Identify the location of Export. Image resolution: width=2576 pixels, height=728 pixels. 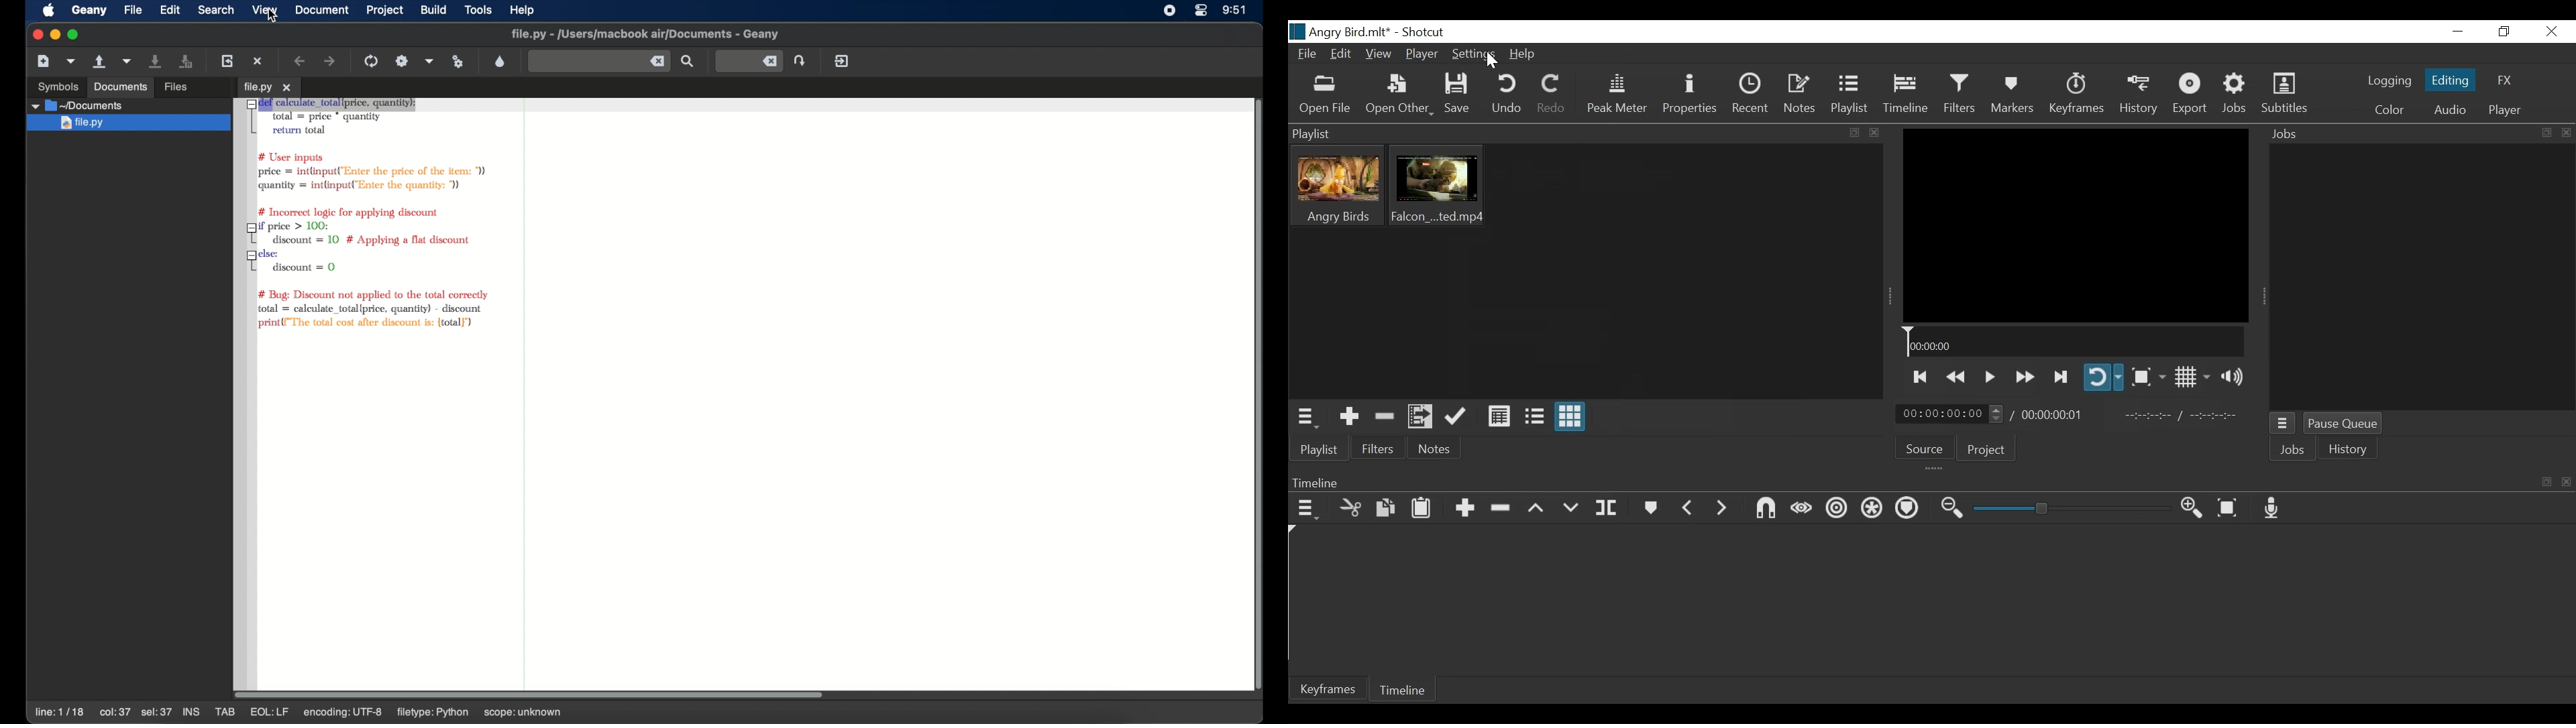
(2192, 94).